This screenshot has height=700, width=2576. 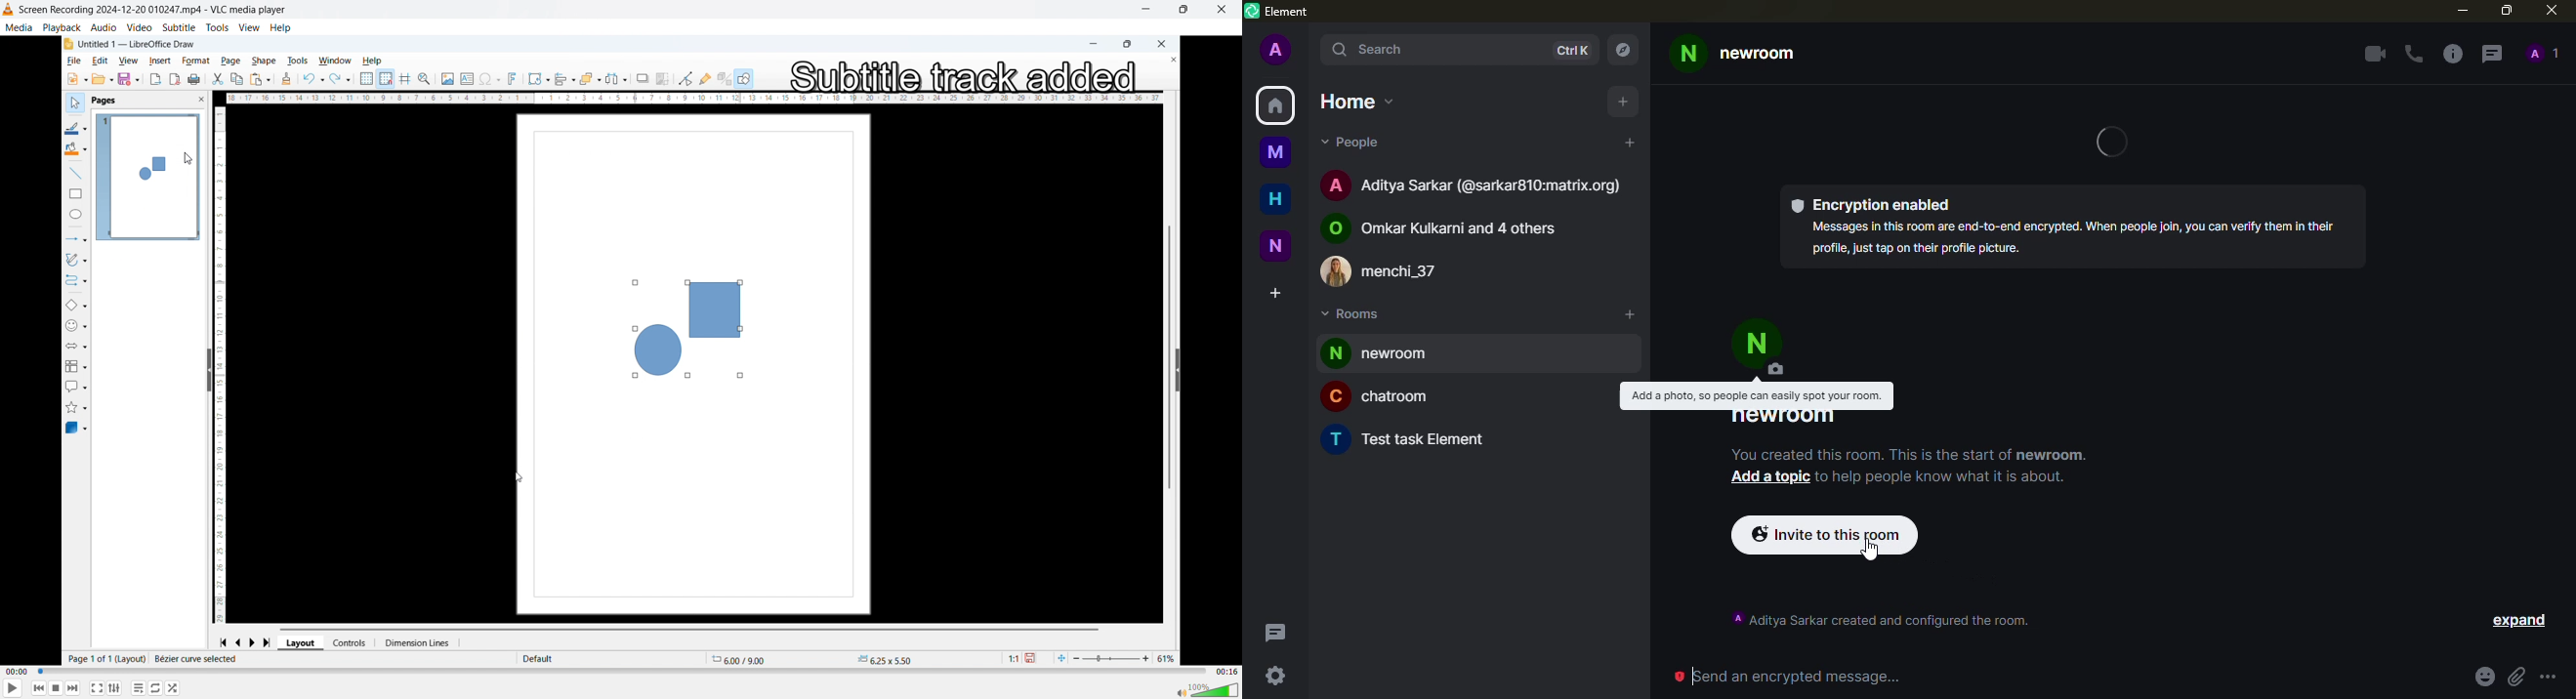 I want to click on zoom, so click(x=1128, y=656).